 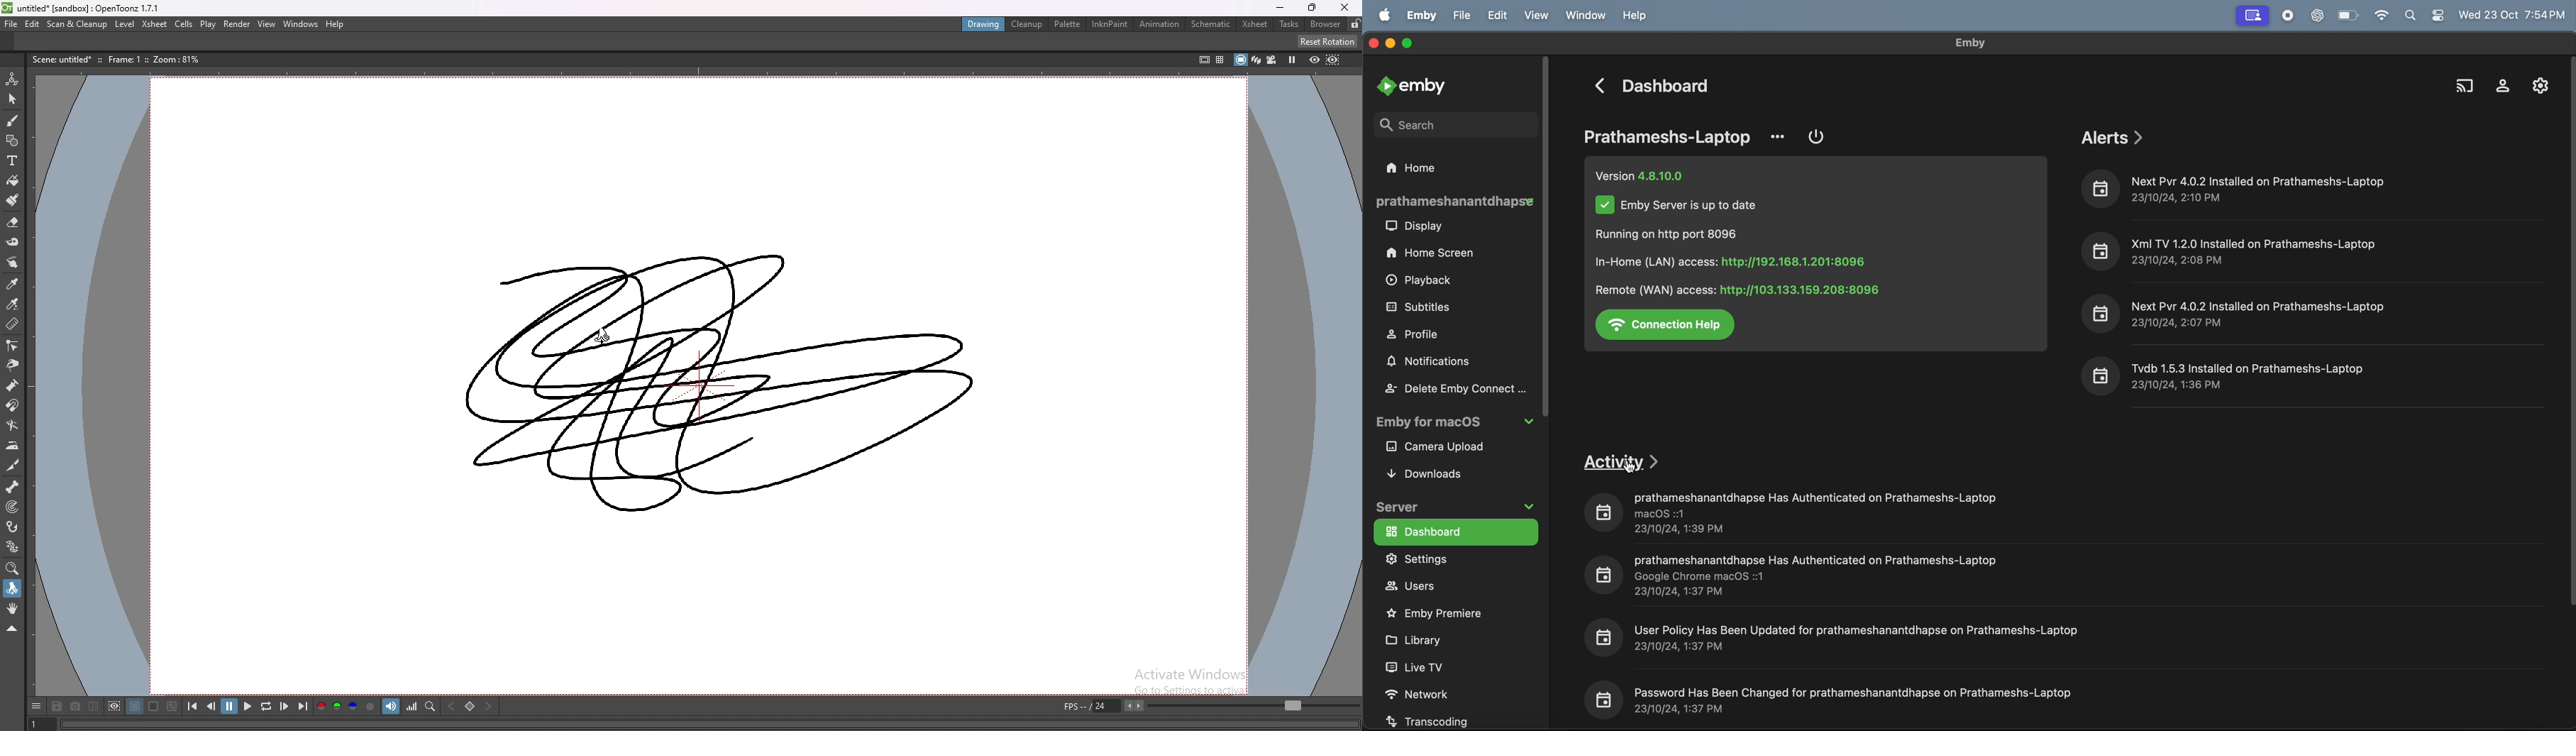 I want to click on file, so click(x=1463, y=15).